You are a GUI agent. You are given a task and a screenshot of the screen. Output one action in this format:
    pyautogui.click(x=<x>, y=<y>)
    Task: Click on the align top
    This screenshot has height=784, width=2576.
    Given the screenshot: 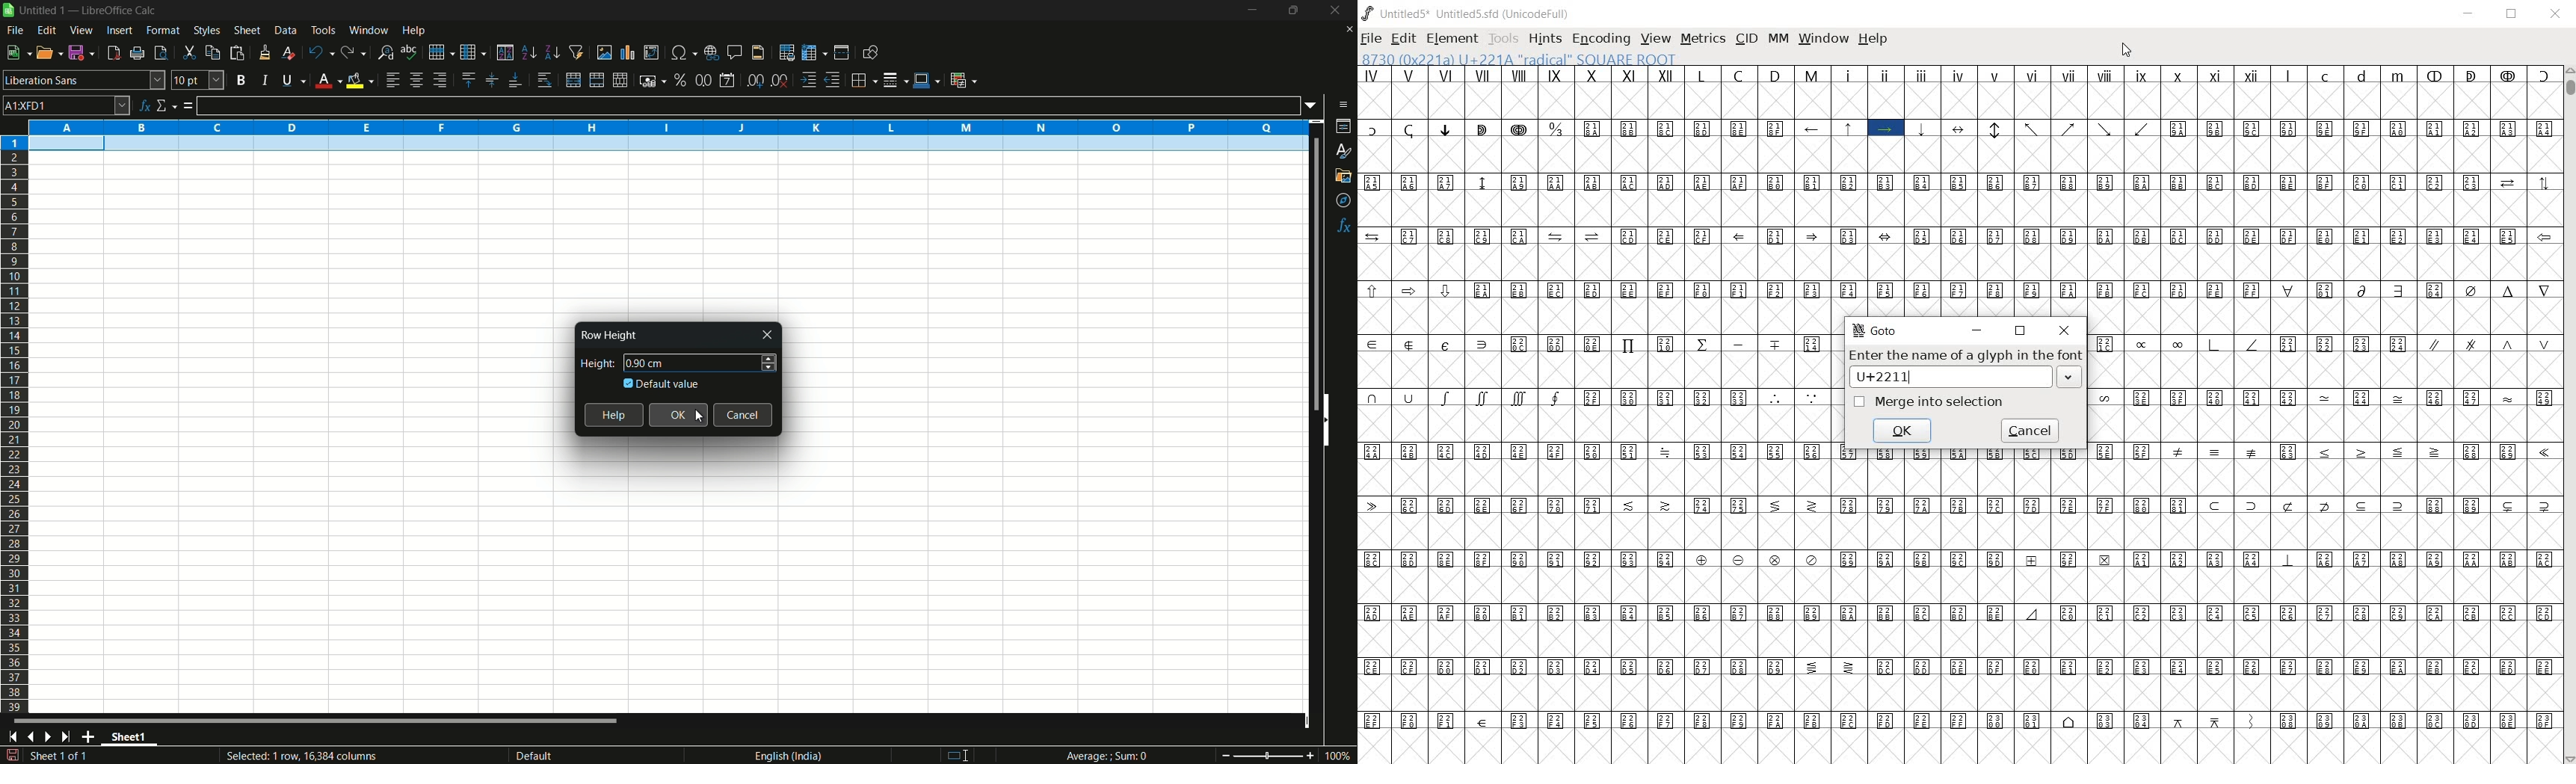 What is the action you would take?
    pyautogui.click(x=468, y=80)
    